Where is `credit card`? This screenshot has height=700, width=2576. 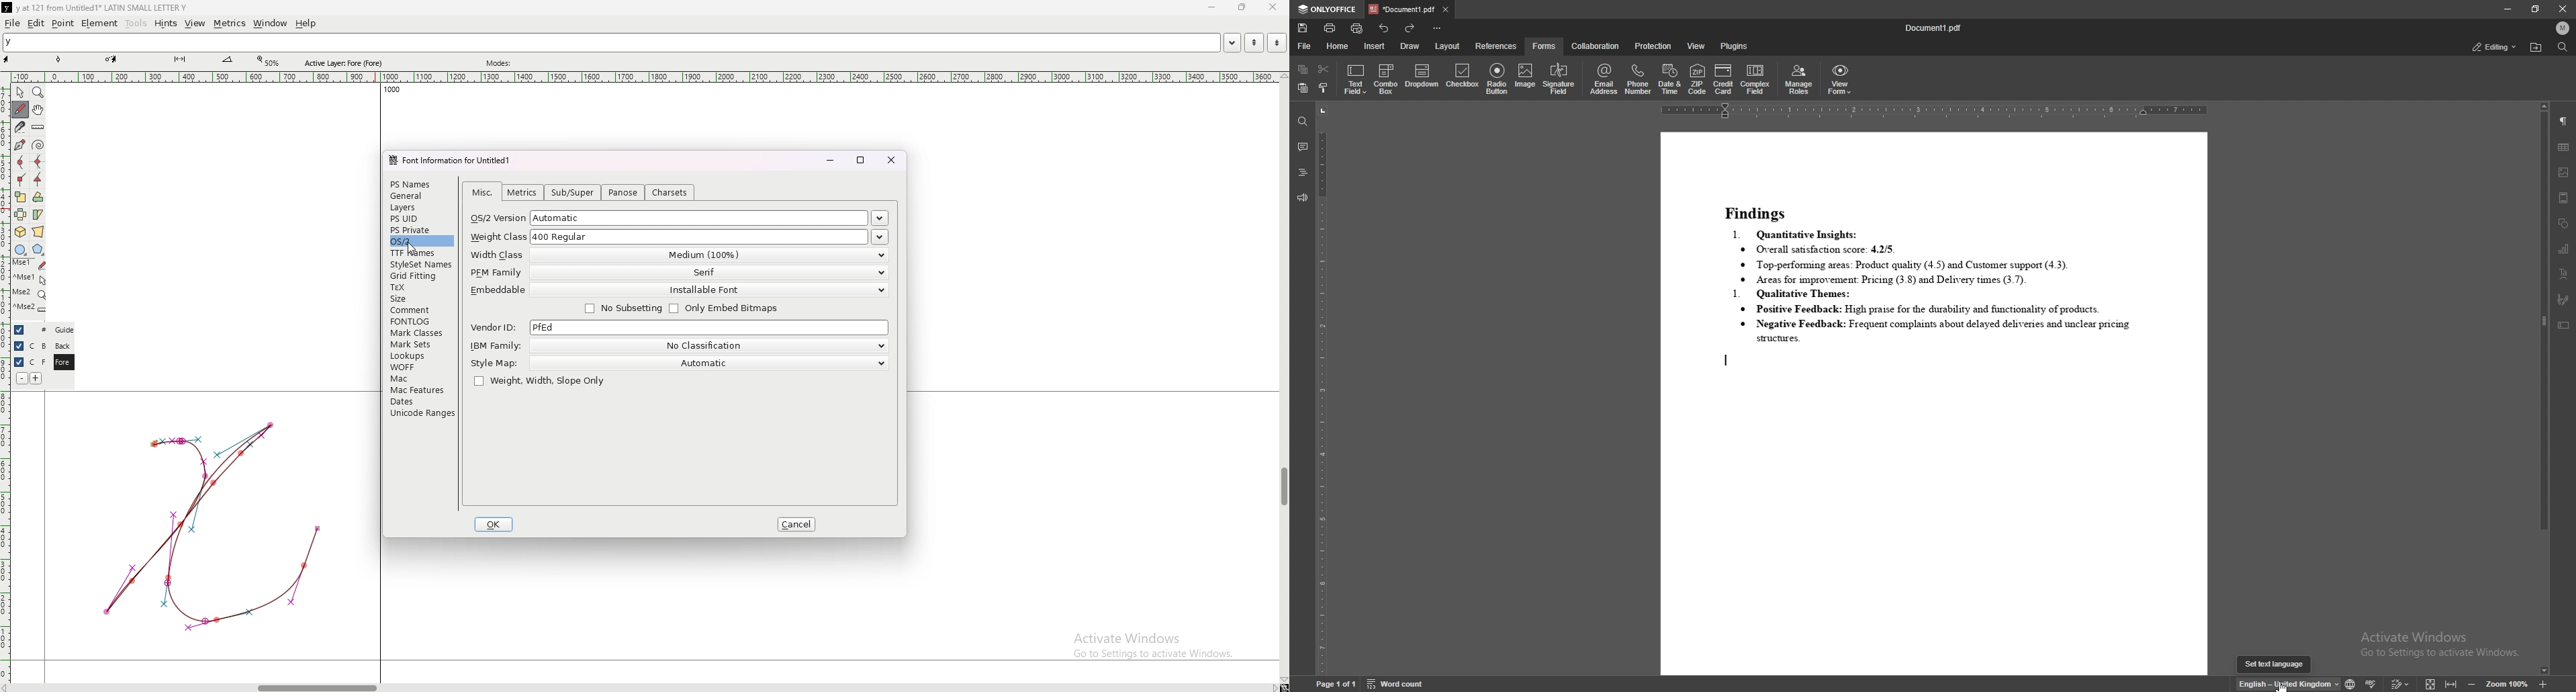 credit card is located at coordinates (1724, 78).